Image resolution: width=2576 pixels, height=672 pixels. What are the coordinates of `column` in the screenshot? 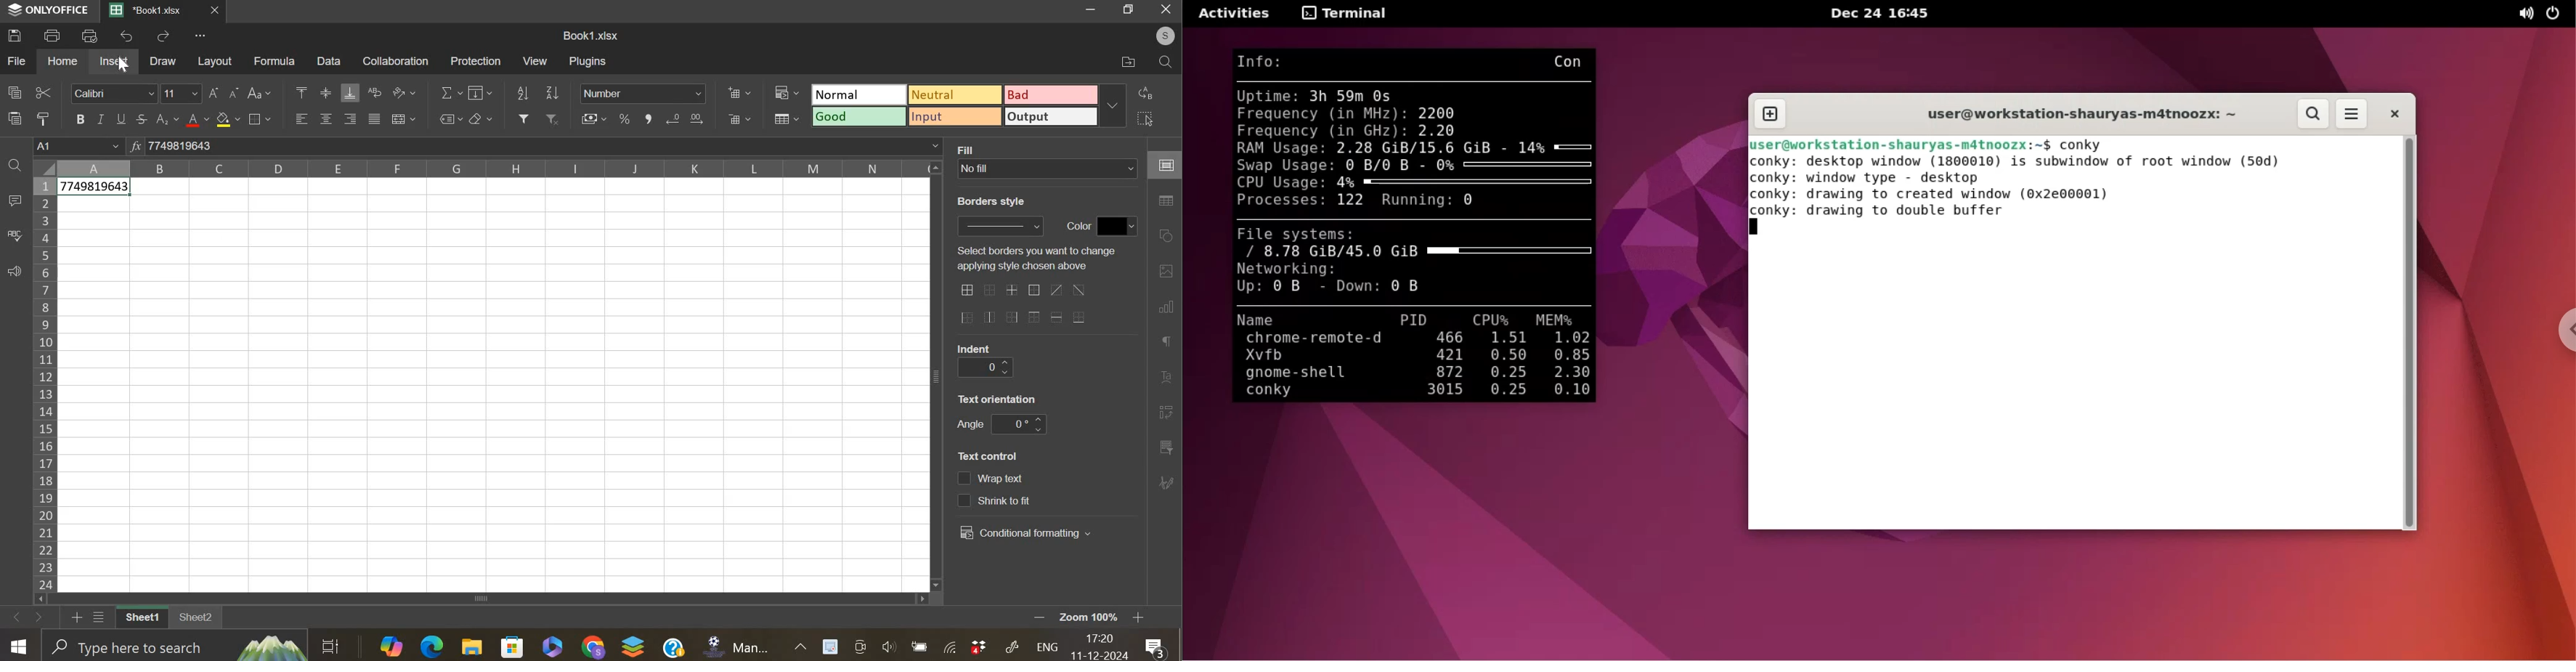 It's located at (494, 168).